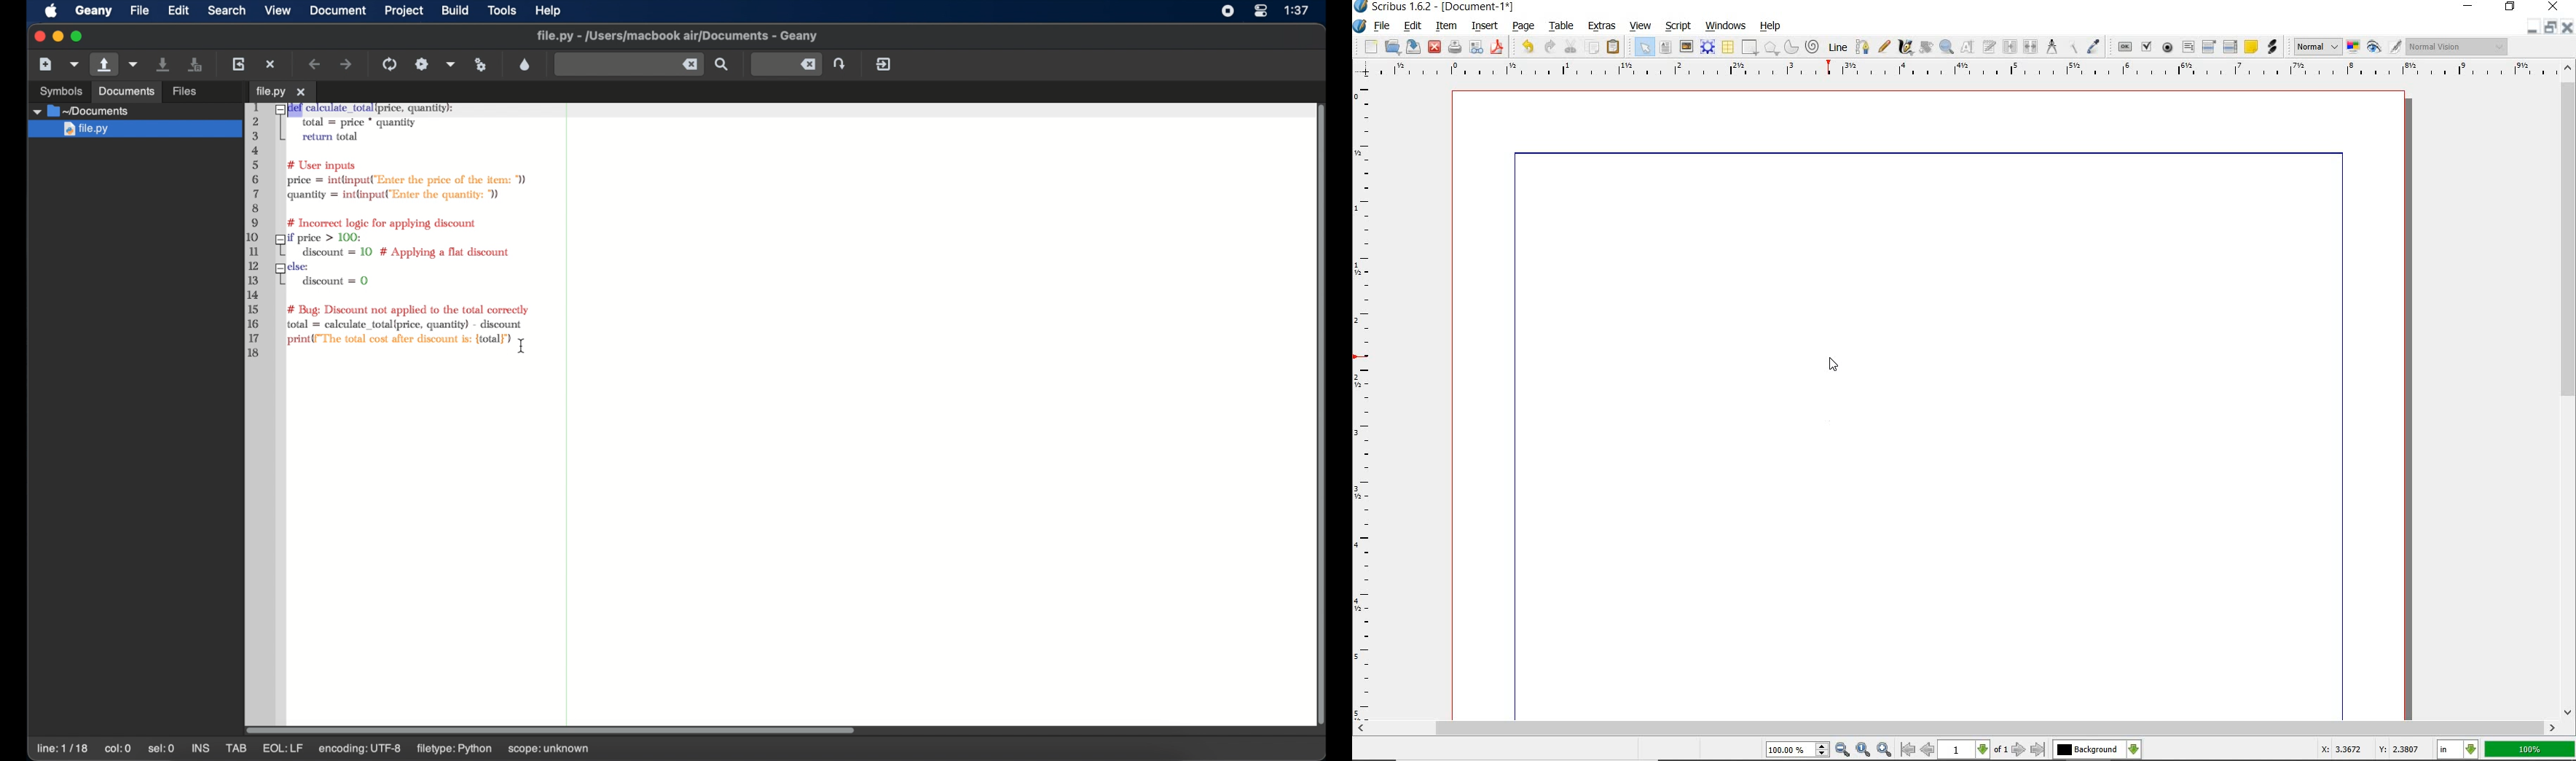  Describe the element at coordinates (1975, 751) in the screenshot. I see `1 of 1` at that location.